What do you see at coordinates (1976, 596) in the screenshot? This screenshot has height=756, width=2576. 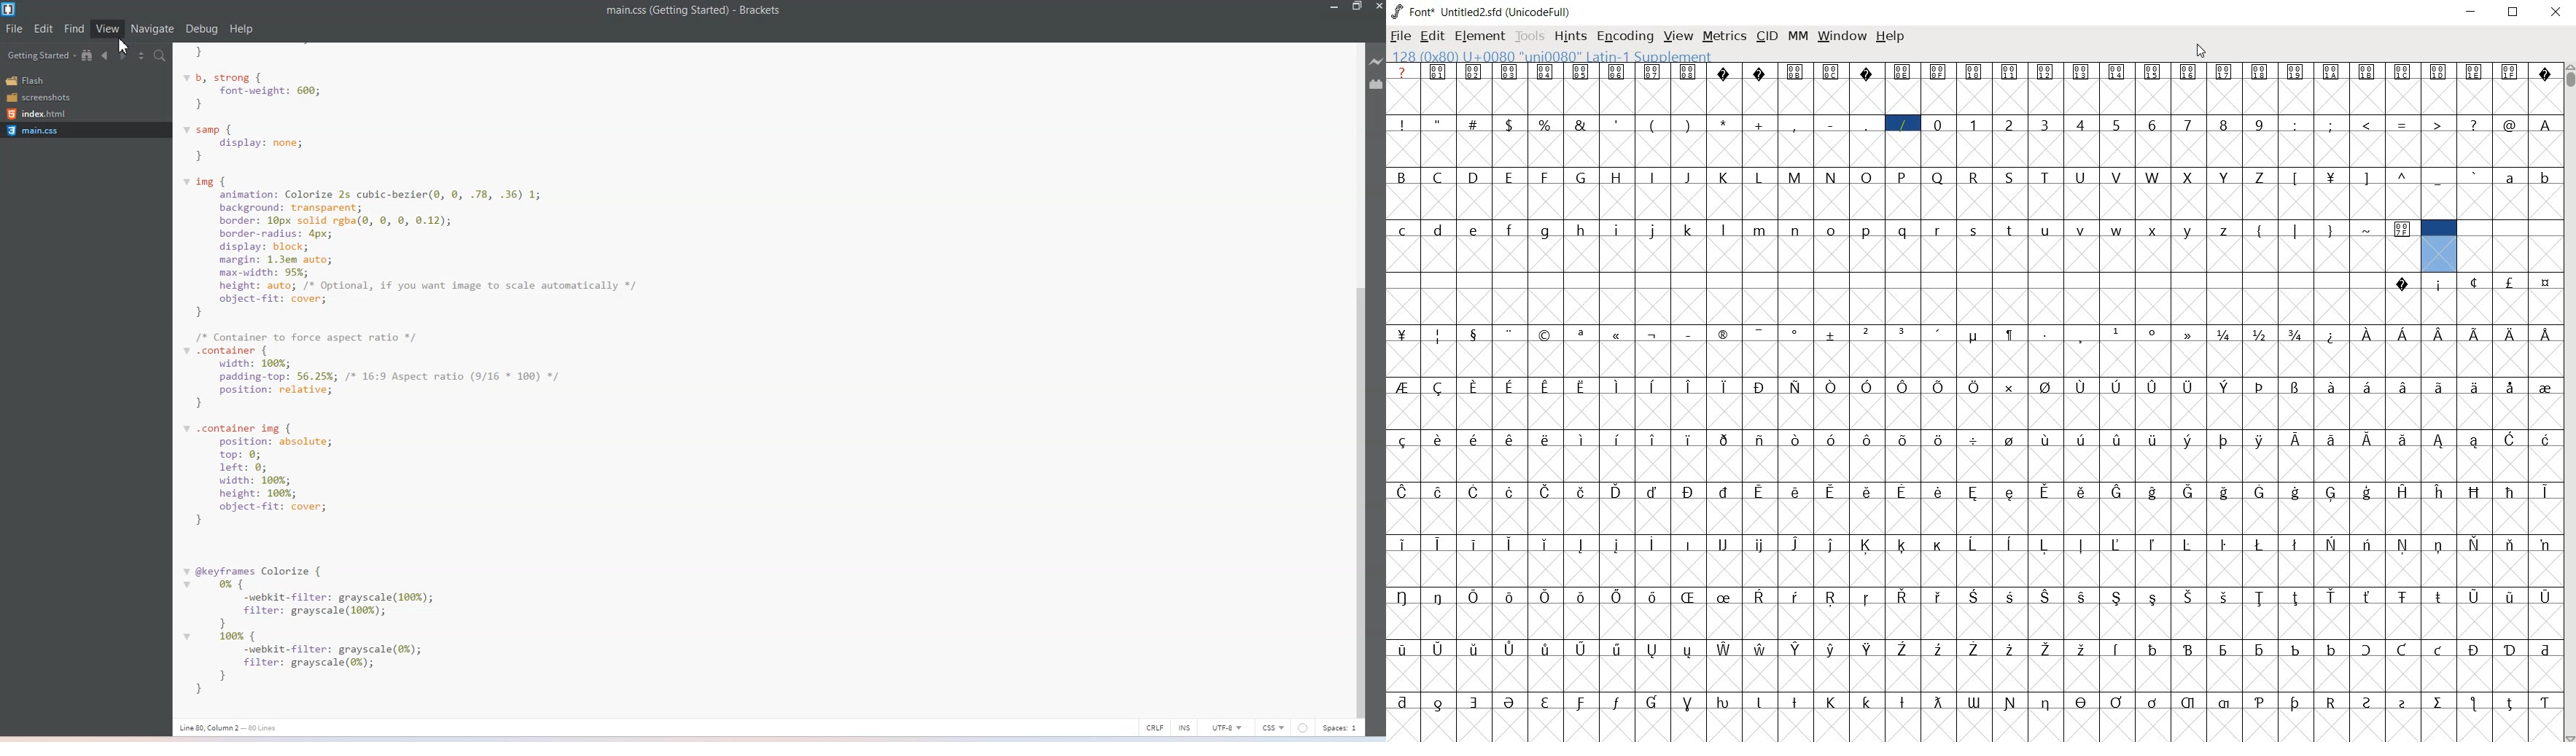 I see `Symbol` at bounding box center [1976, 596].